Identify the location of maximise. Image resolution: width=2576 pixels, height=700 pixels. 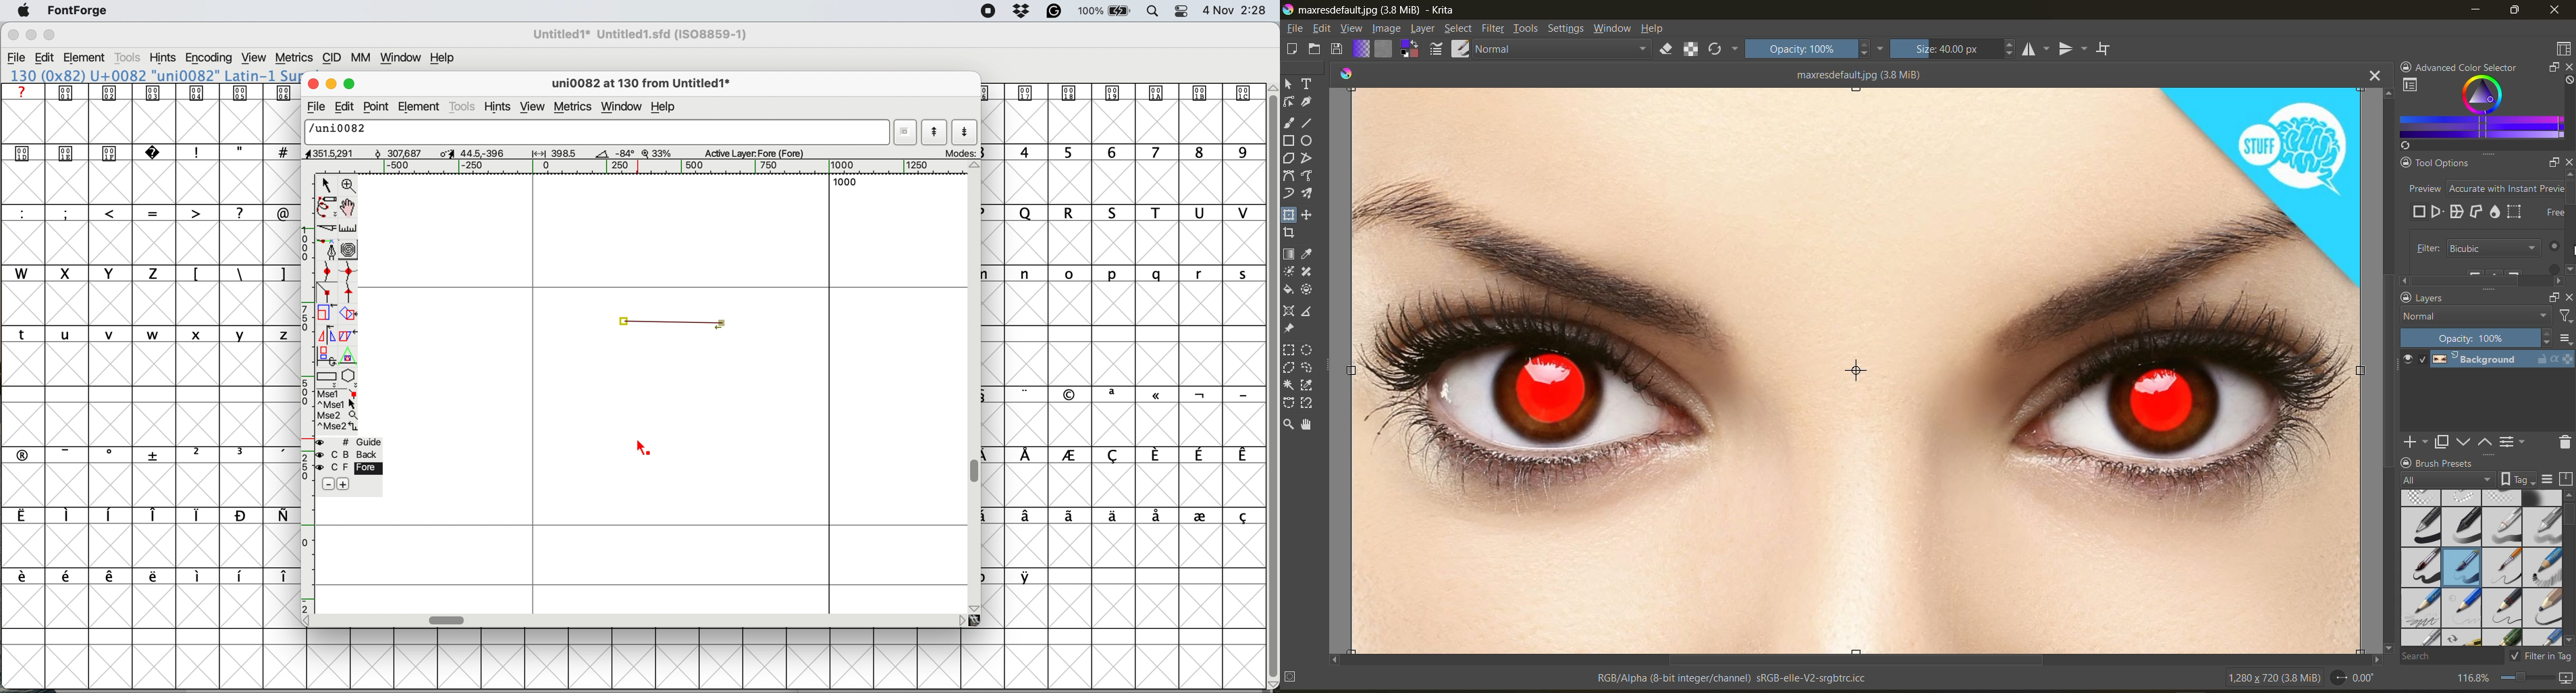
(50, 35).